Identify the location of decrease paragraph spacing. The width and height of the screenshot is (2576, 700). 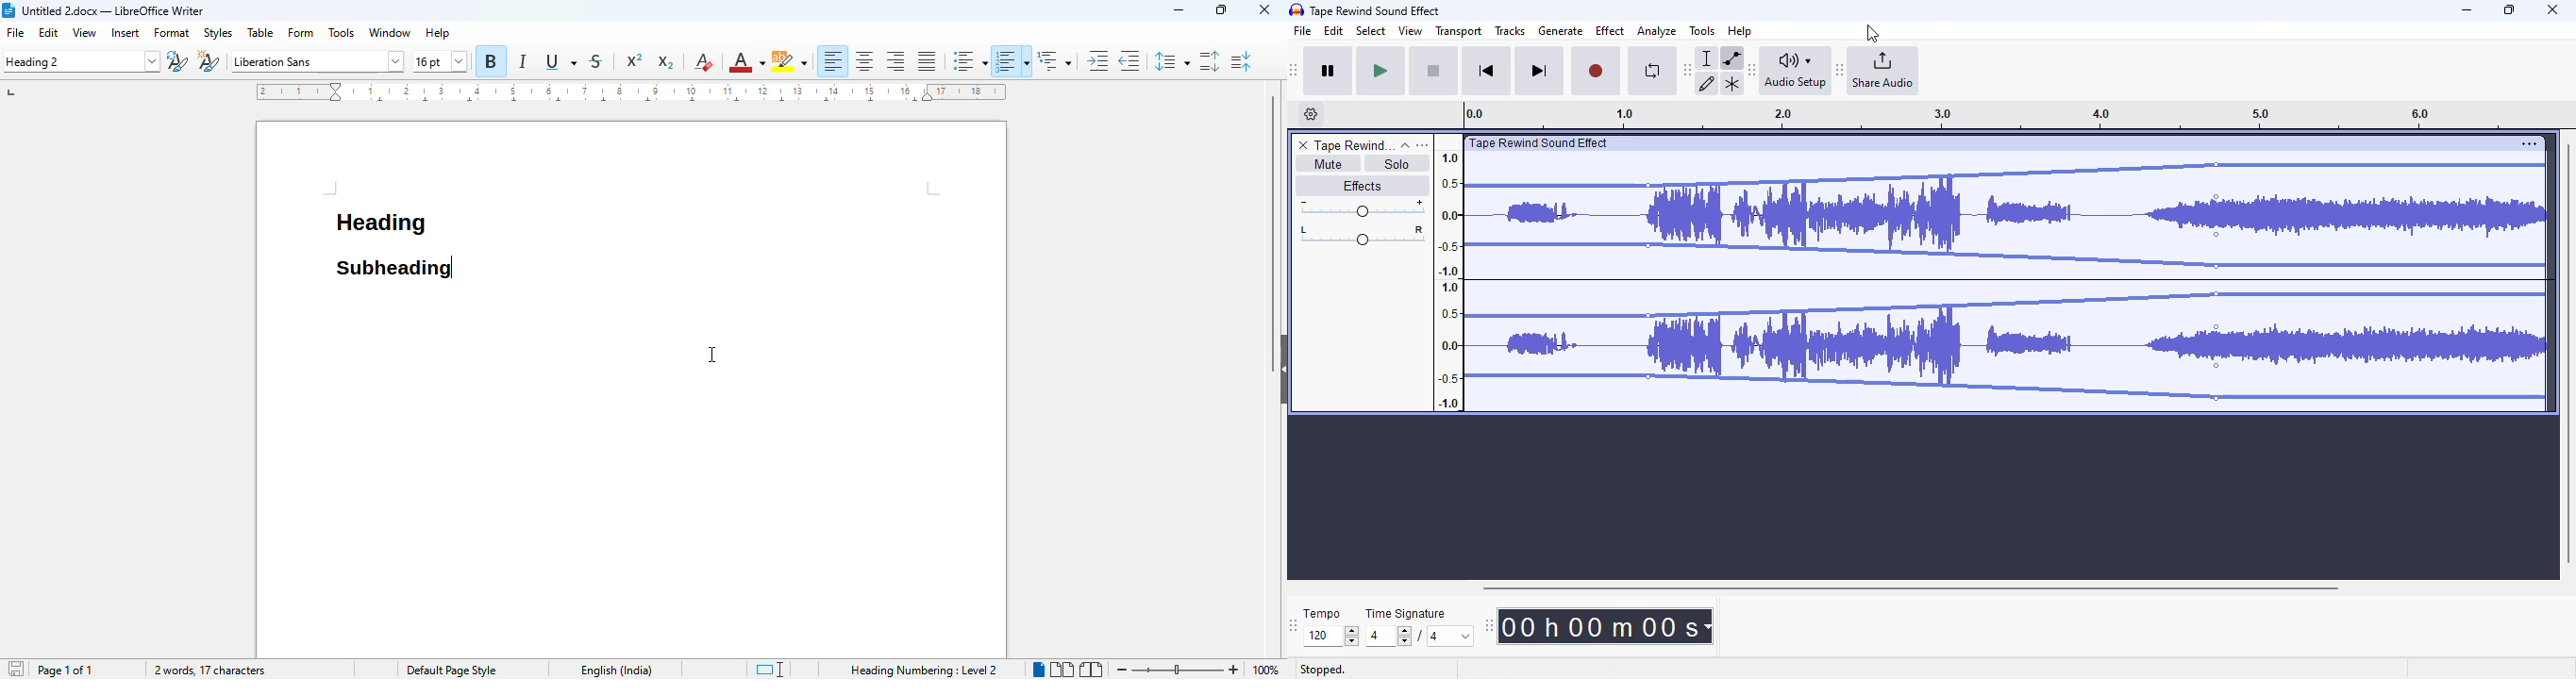
(1242, 61).